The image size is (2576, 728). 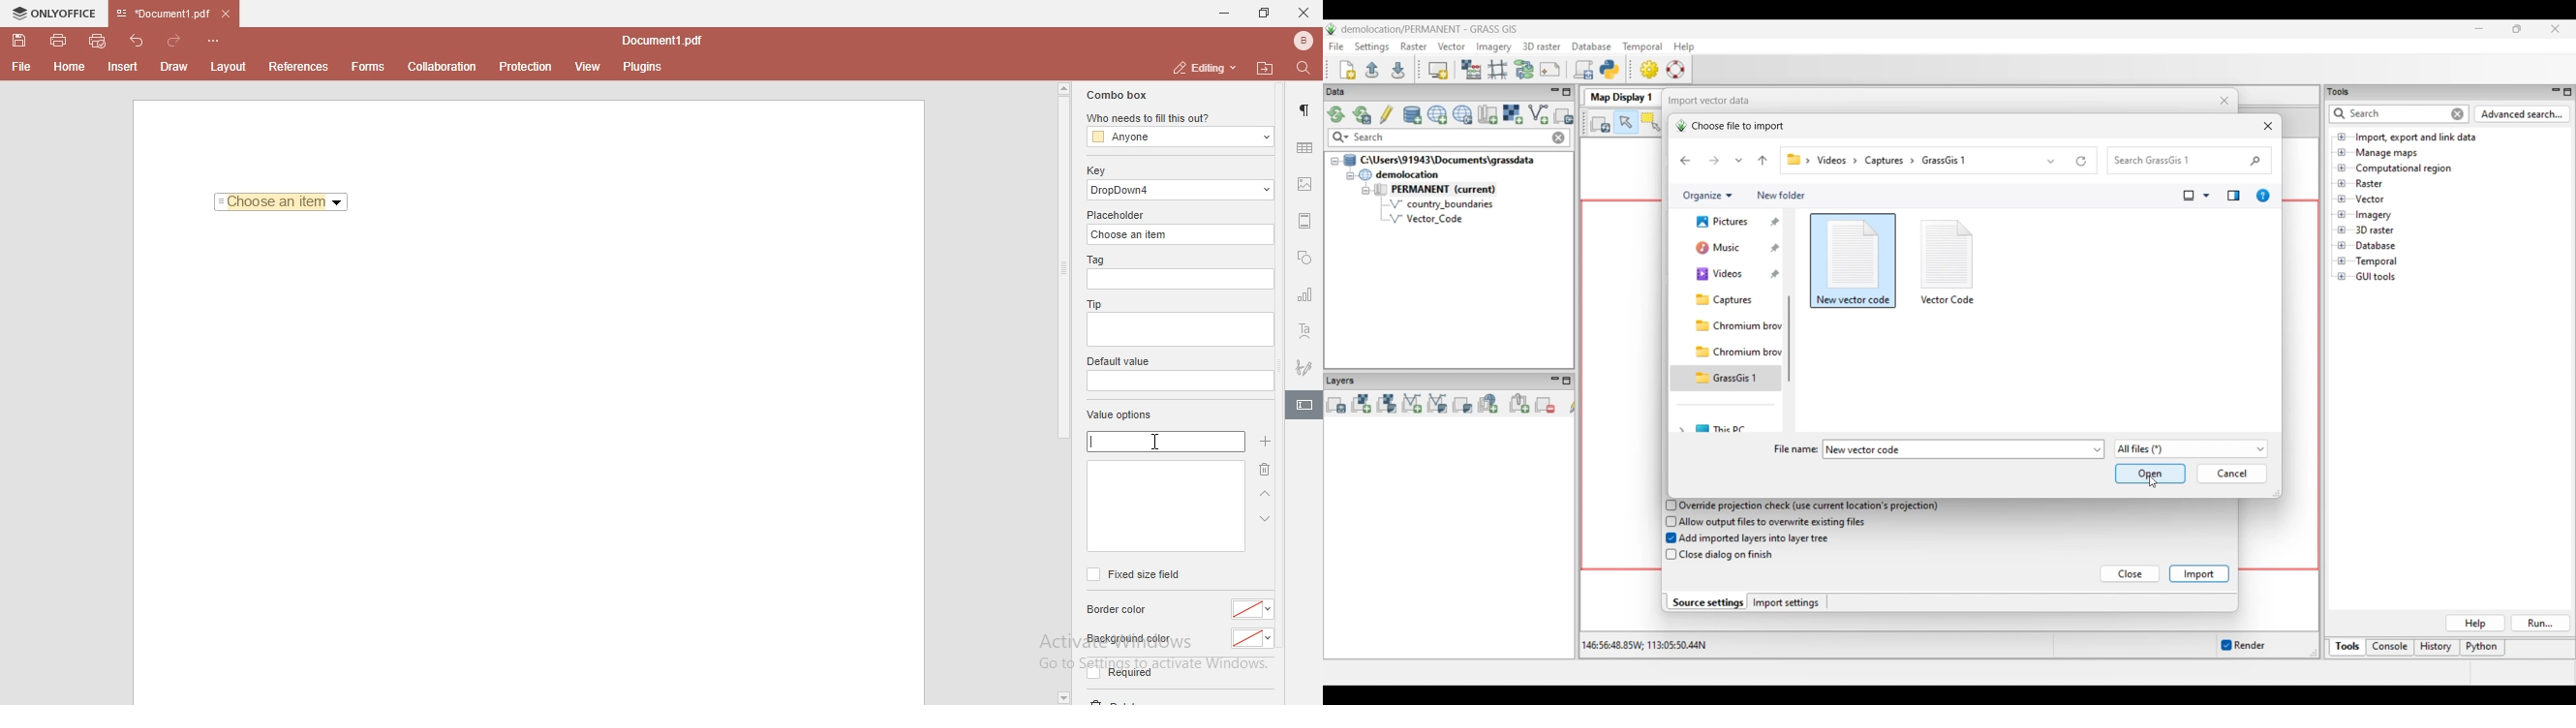 I want to click on default value, so click(x=1120, y=362).